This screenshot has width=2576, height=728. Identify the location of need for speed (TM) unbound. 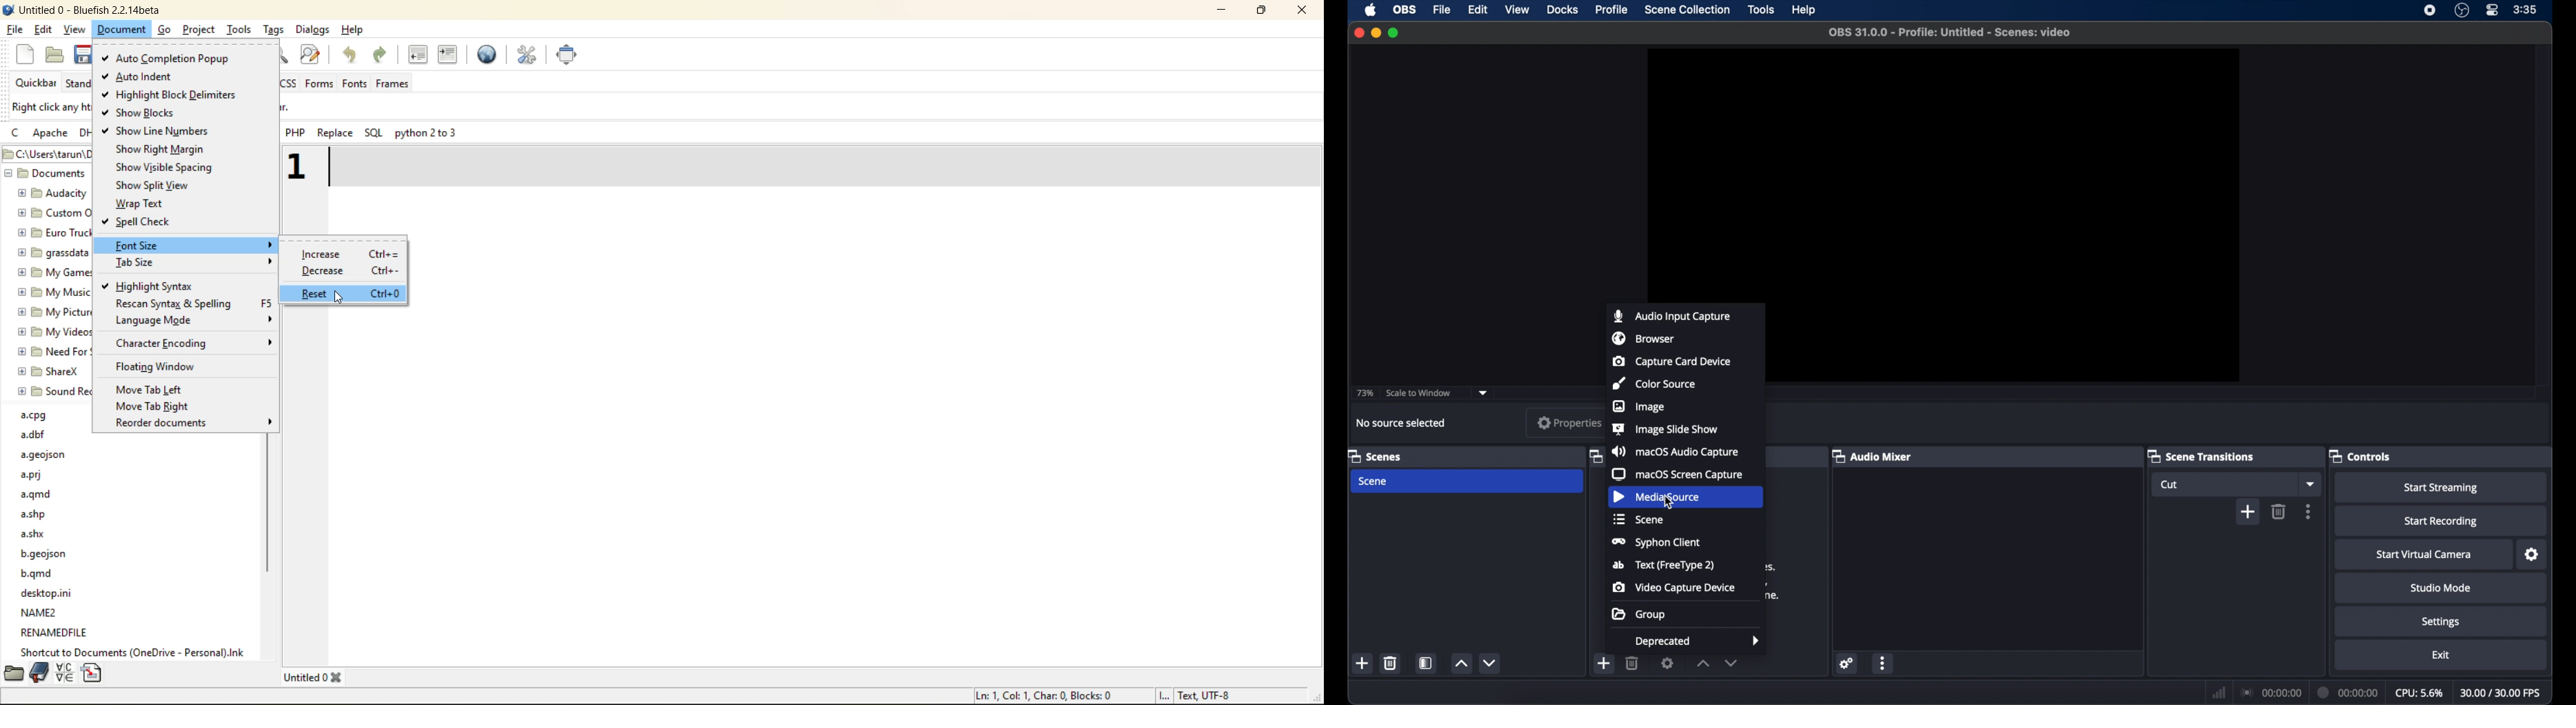
(54, 352).